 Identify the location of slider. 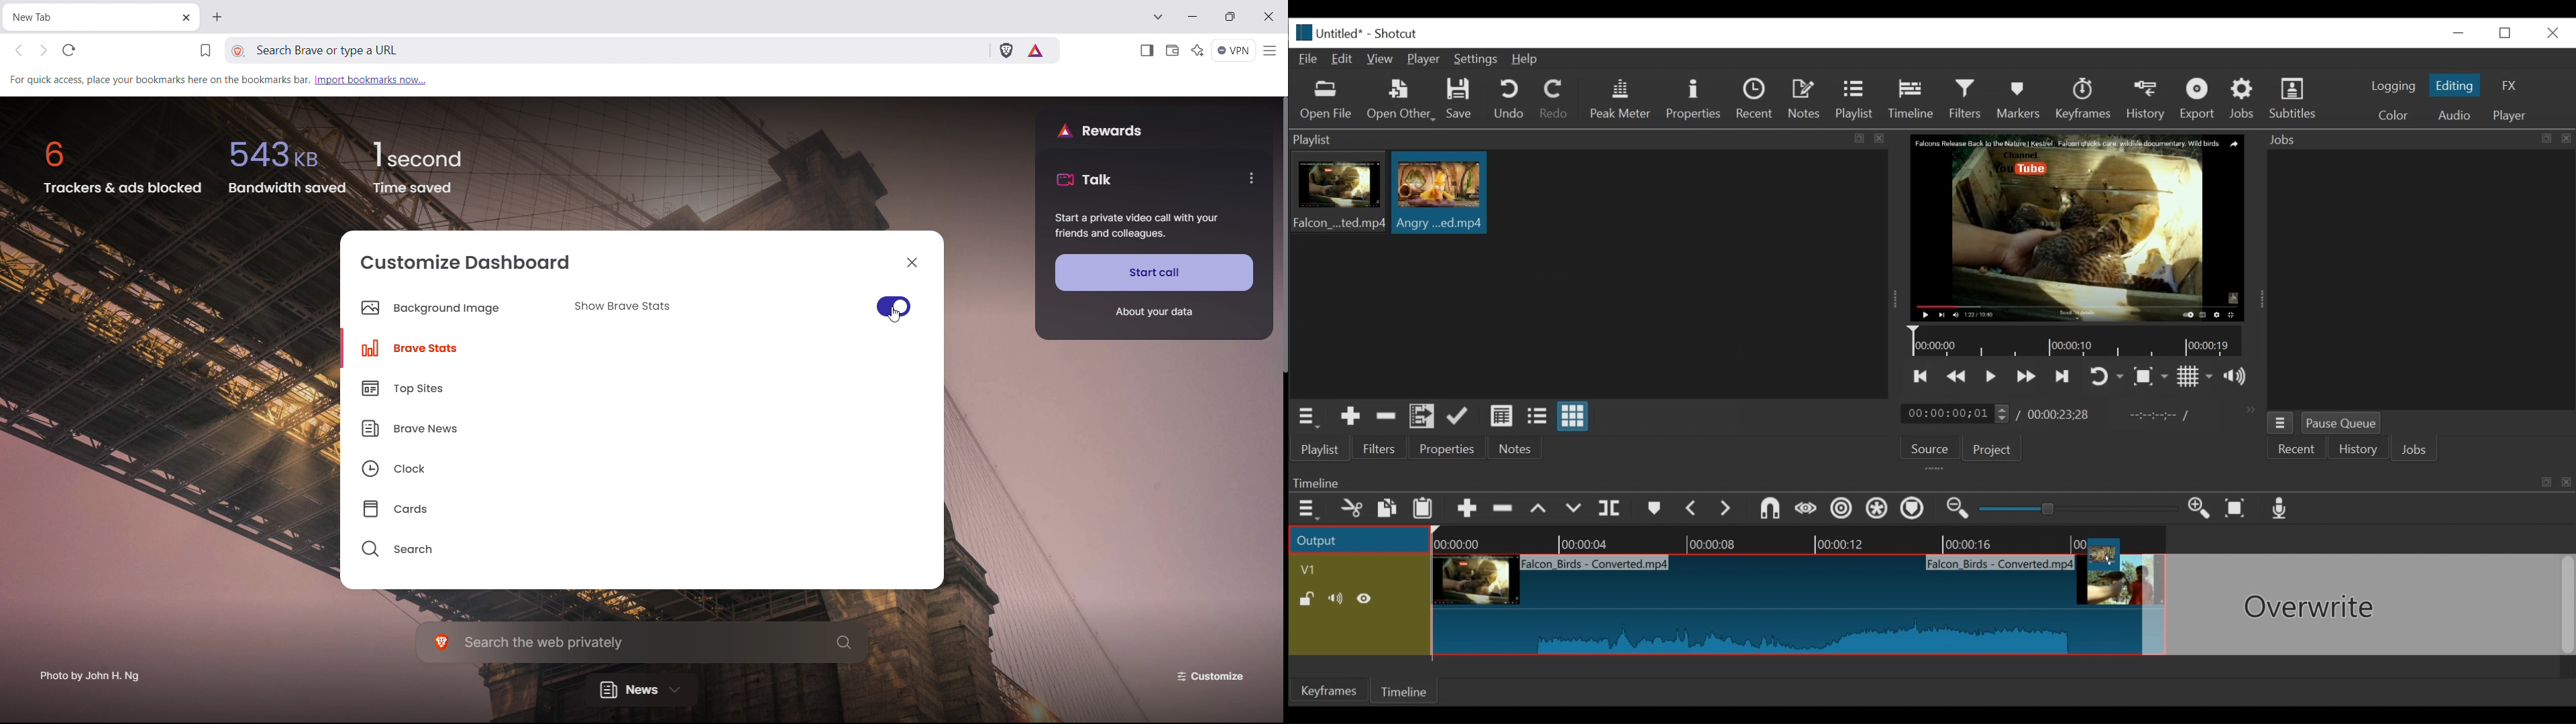
(2080, 507).